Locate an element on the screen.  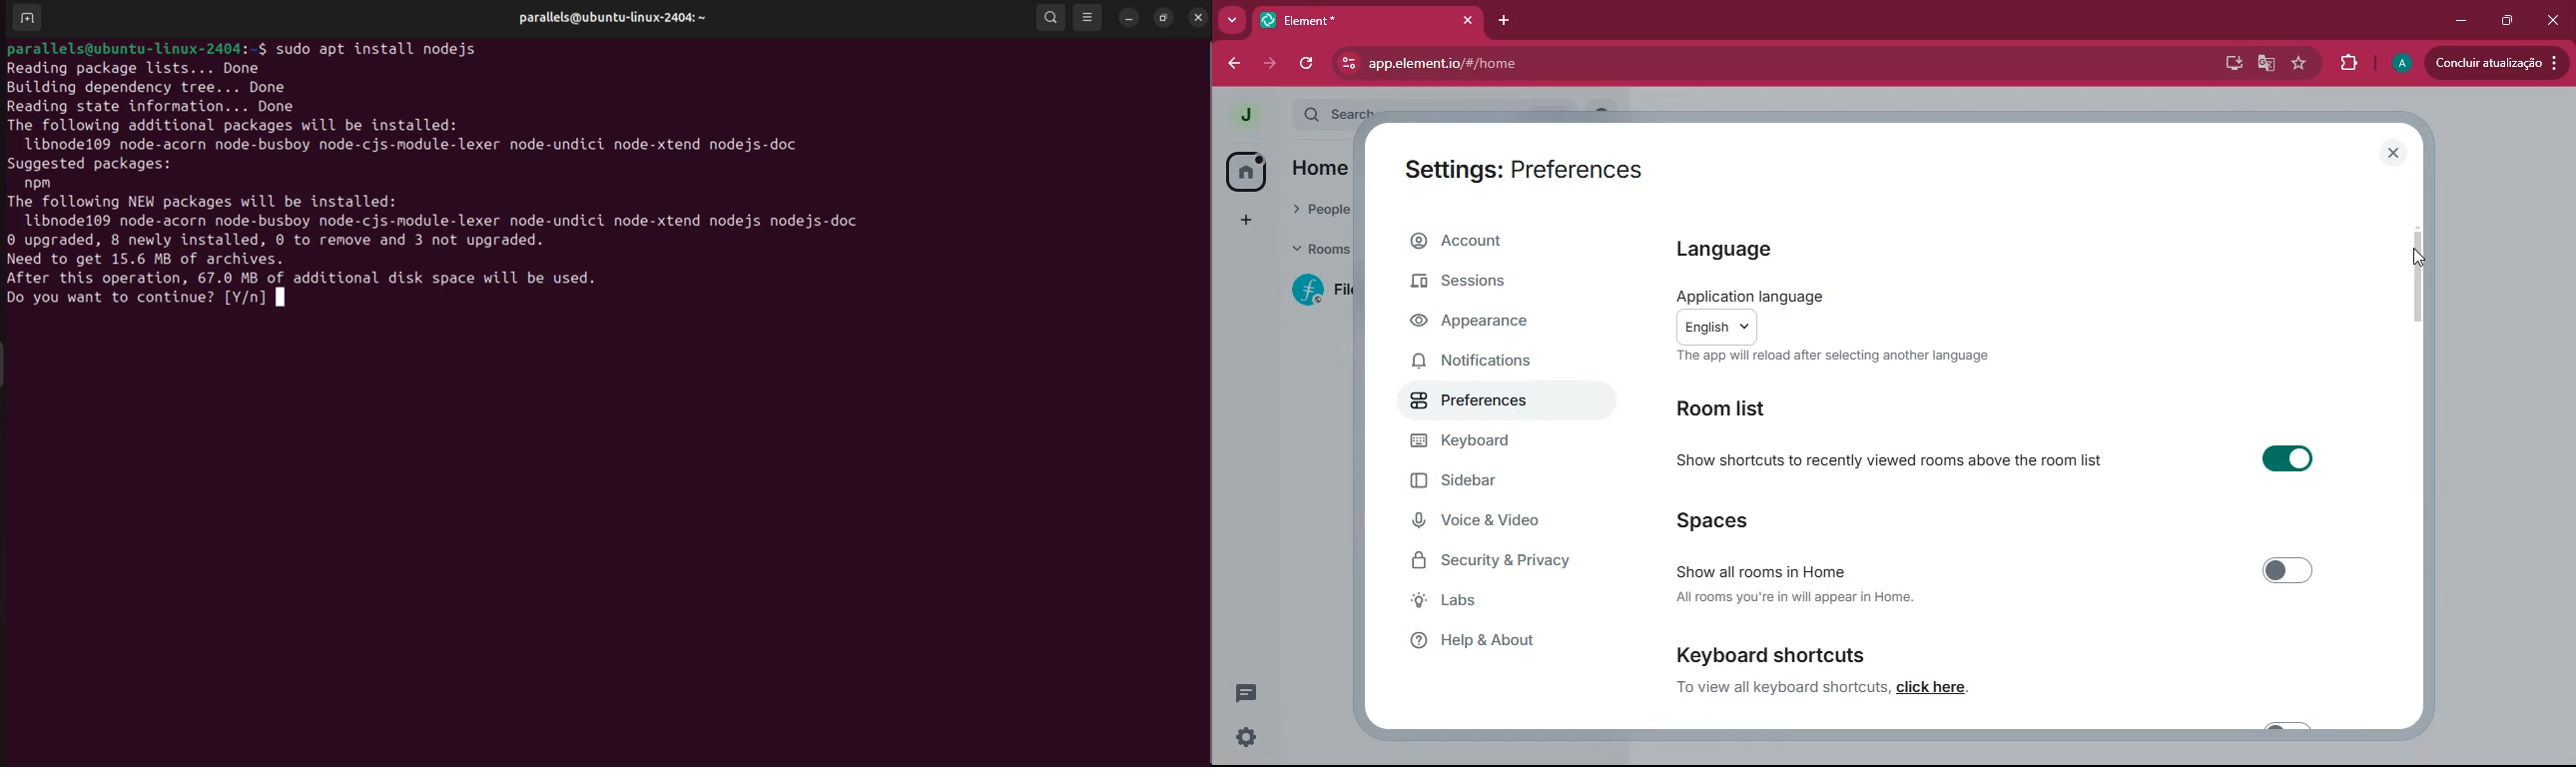
settings is located at coordinates (1246, 739).